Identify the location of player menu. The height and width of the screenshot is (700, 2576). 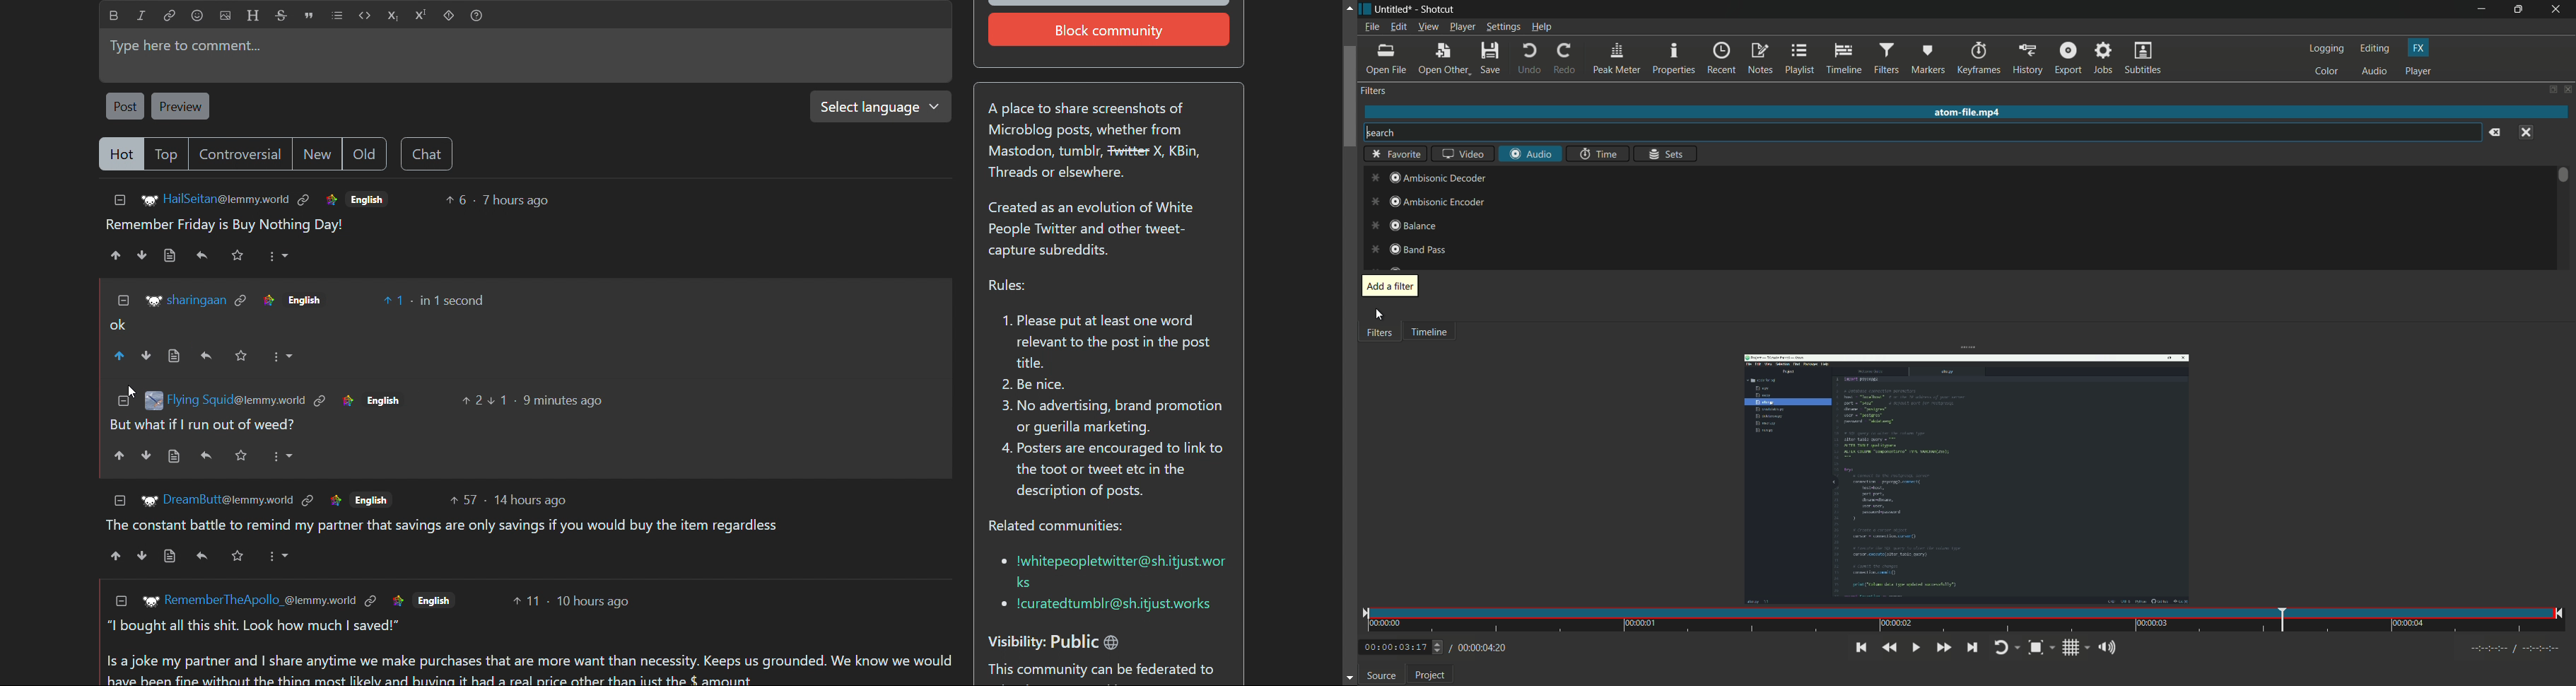
(1463, 27).